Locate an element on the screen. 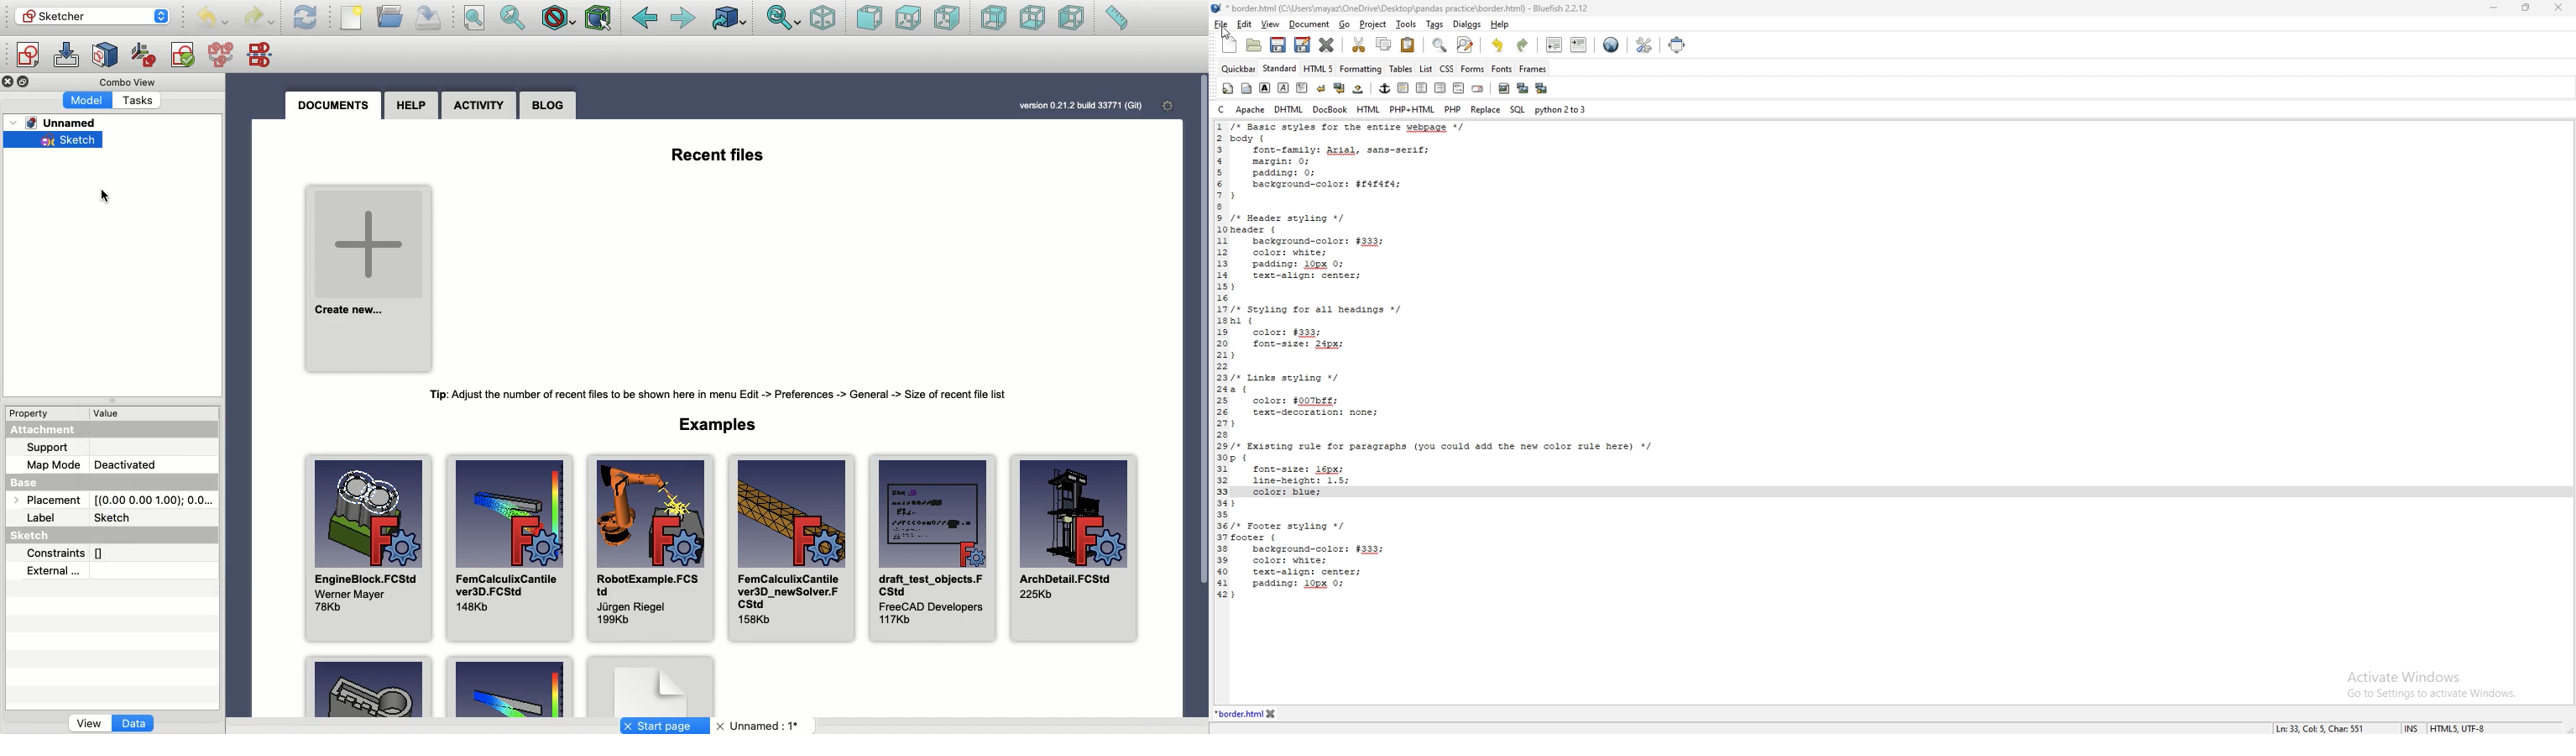  Unnamed is located at coordinates (760, 726).